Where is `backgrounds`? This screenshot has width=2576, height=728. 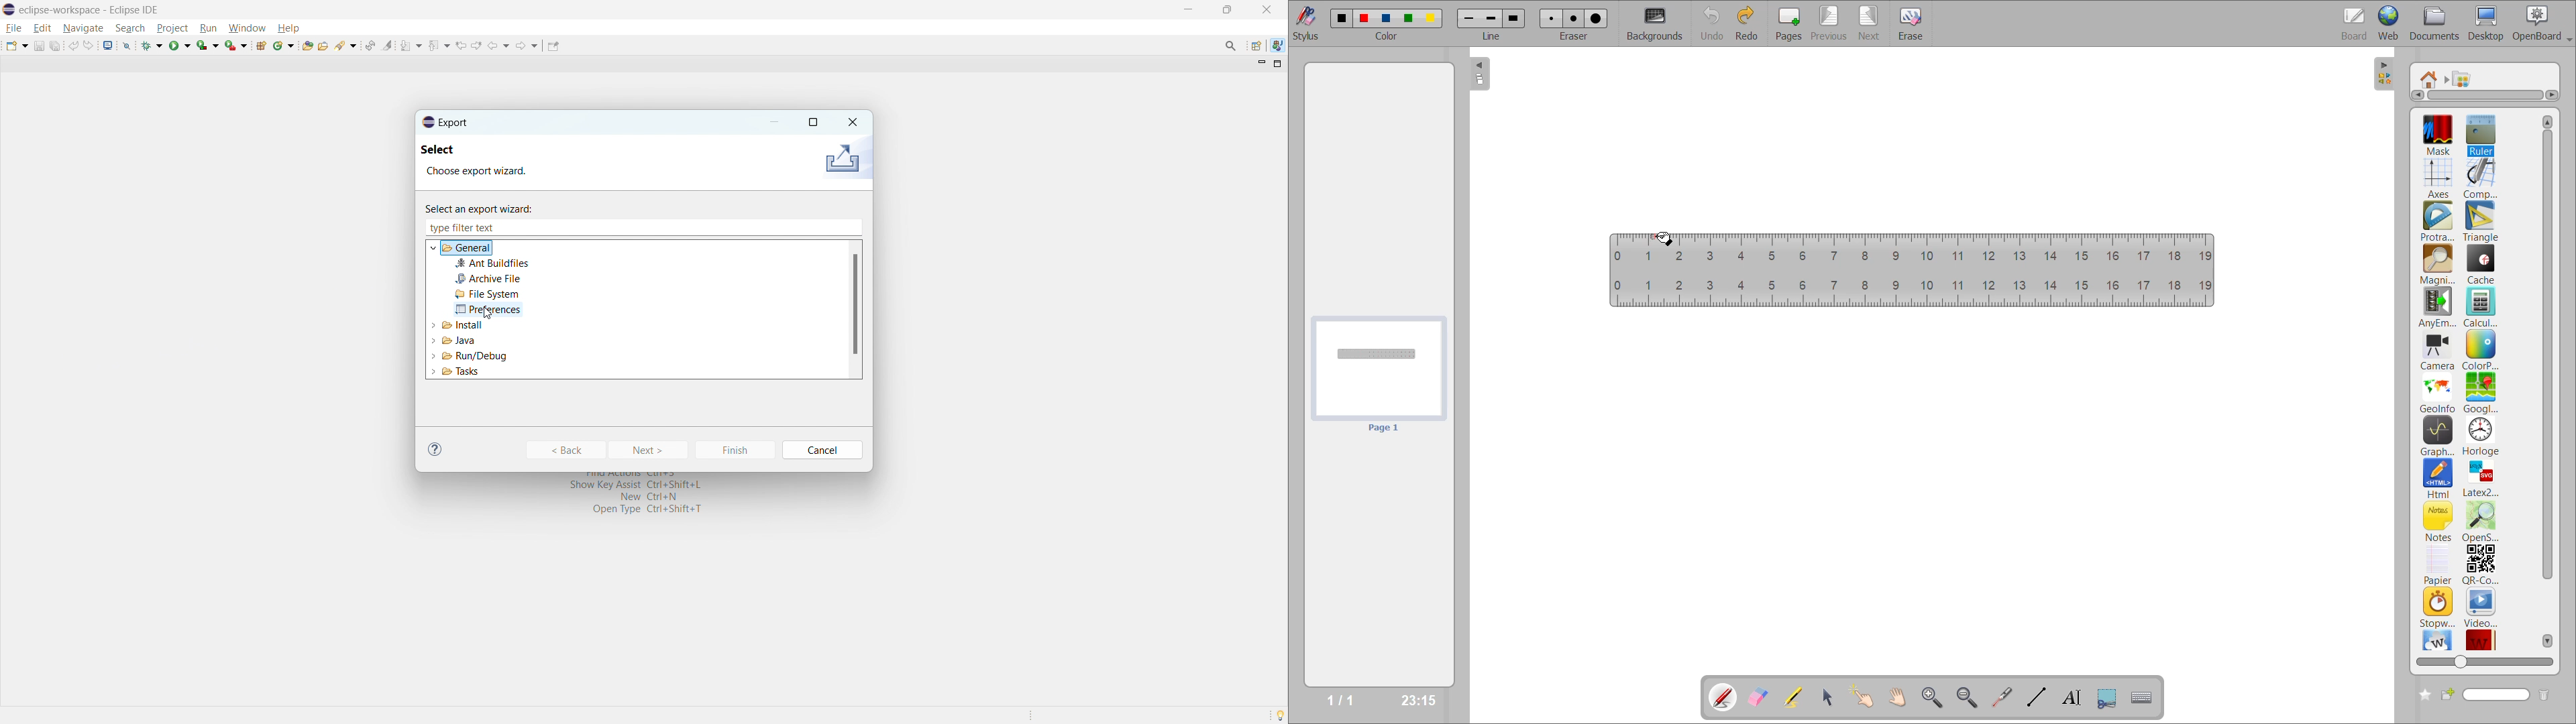
backgrounds is located at coordinates (1657, 23).